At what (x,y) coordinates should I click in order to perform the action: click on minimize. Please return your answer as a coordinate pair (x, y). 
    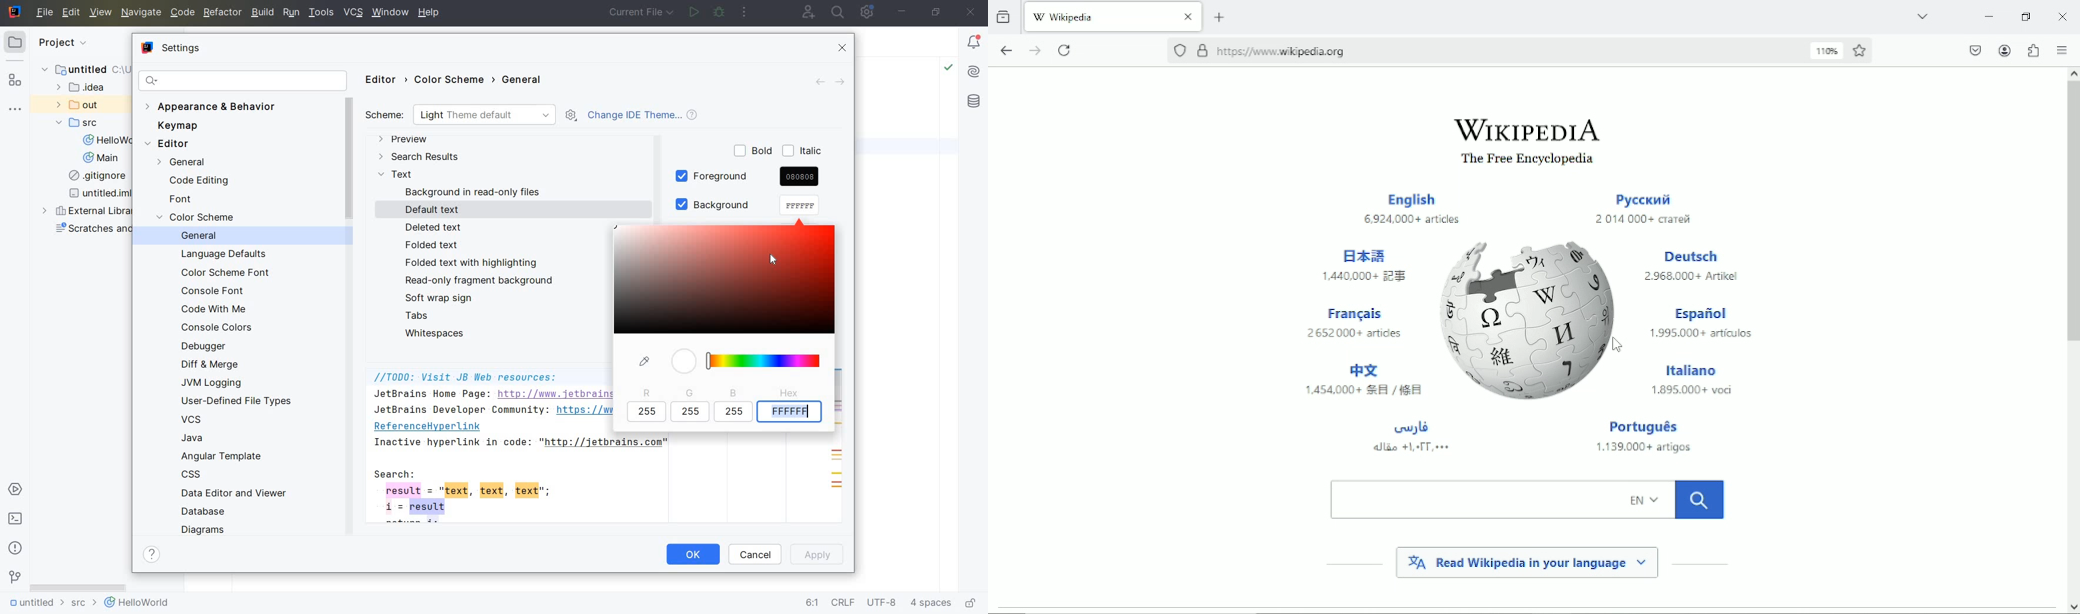
    Looking at the image, I should click on (903, 12).